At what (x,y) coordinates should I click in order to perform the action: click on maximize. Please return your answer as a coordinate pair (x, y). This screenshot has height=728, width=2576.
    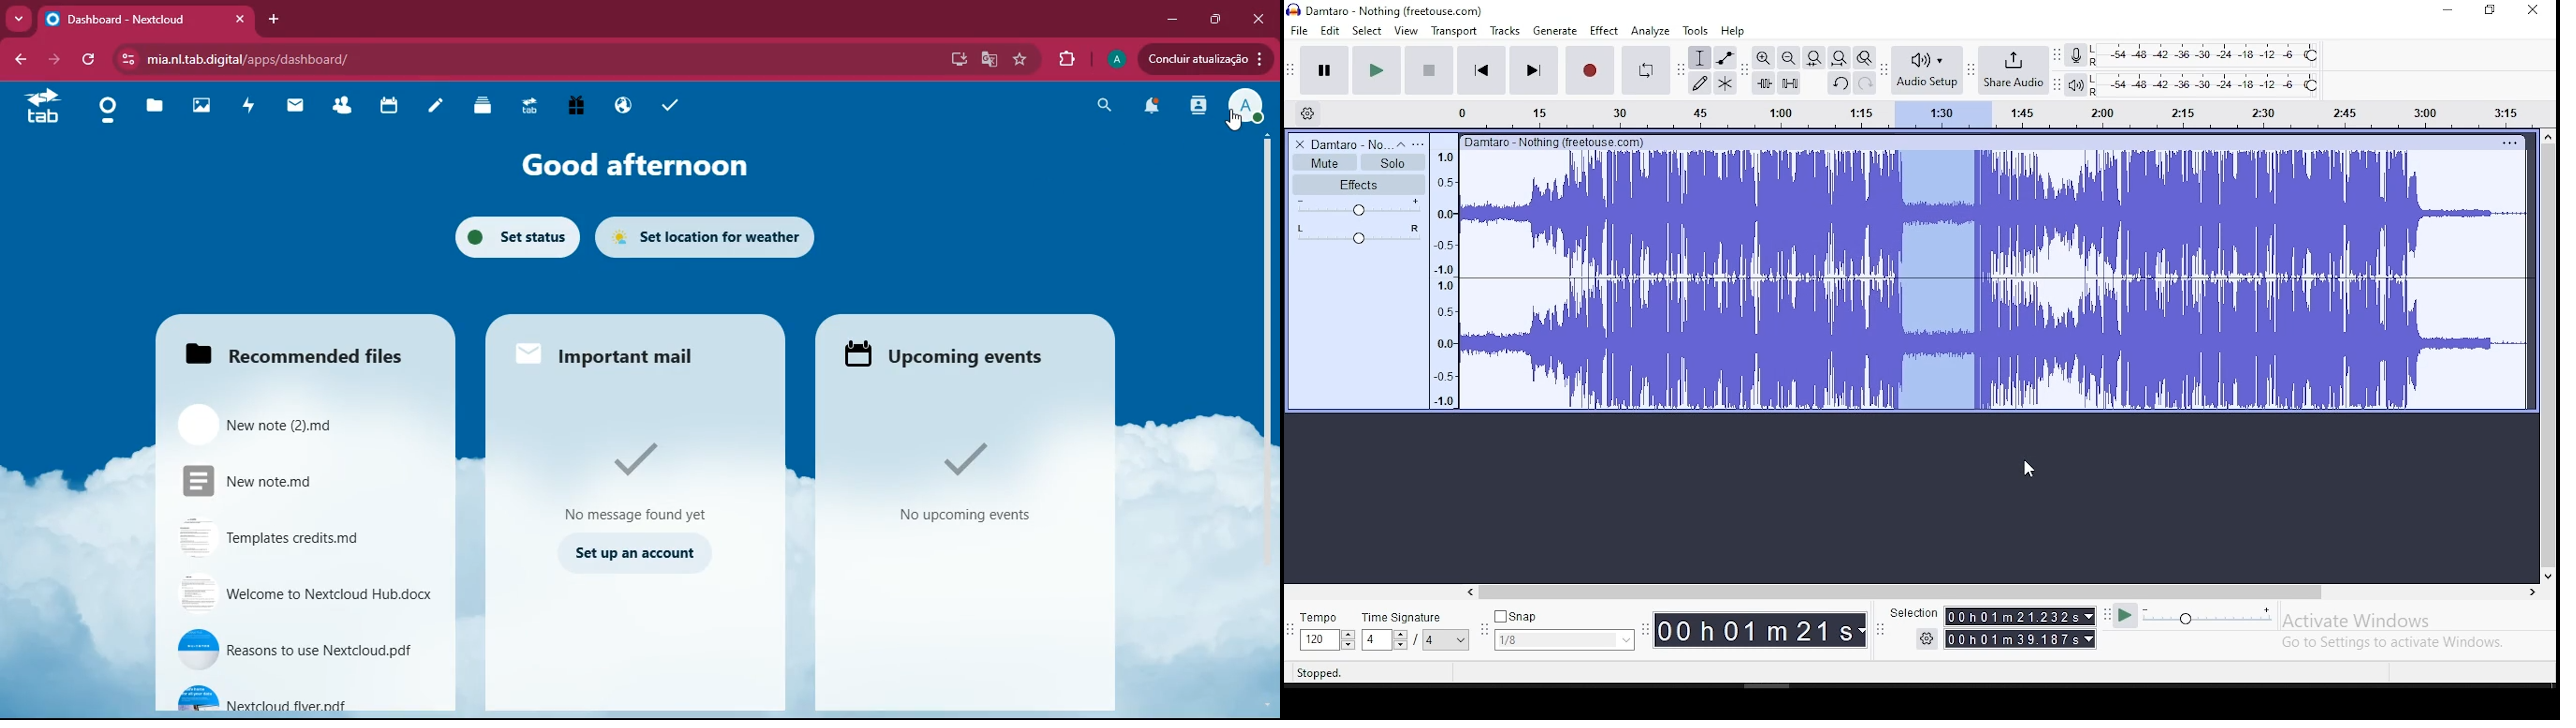
    Looking at the image, I should click on (1214, 20).